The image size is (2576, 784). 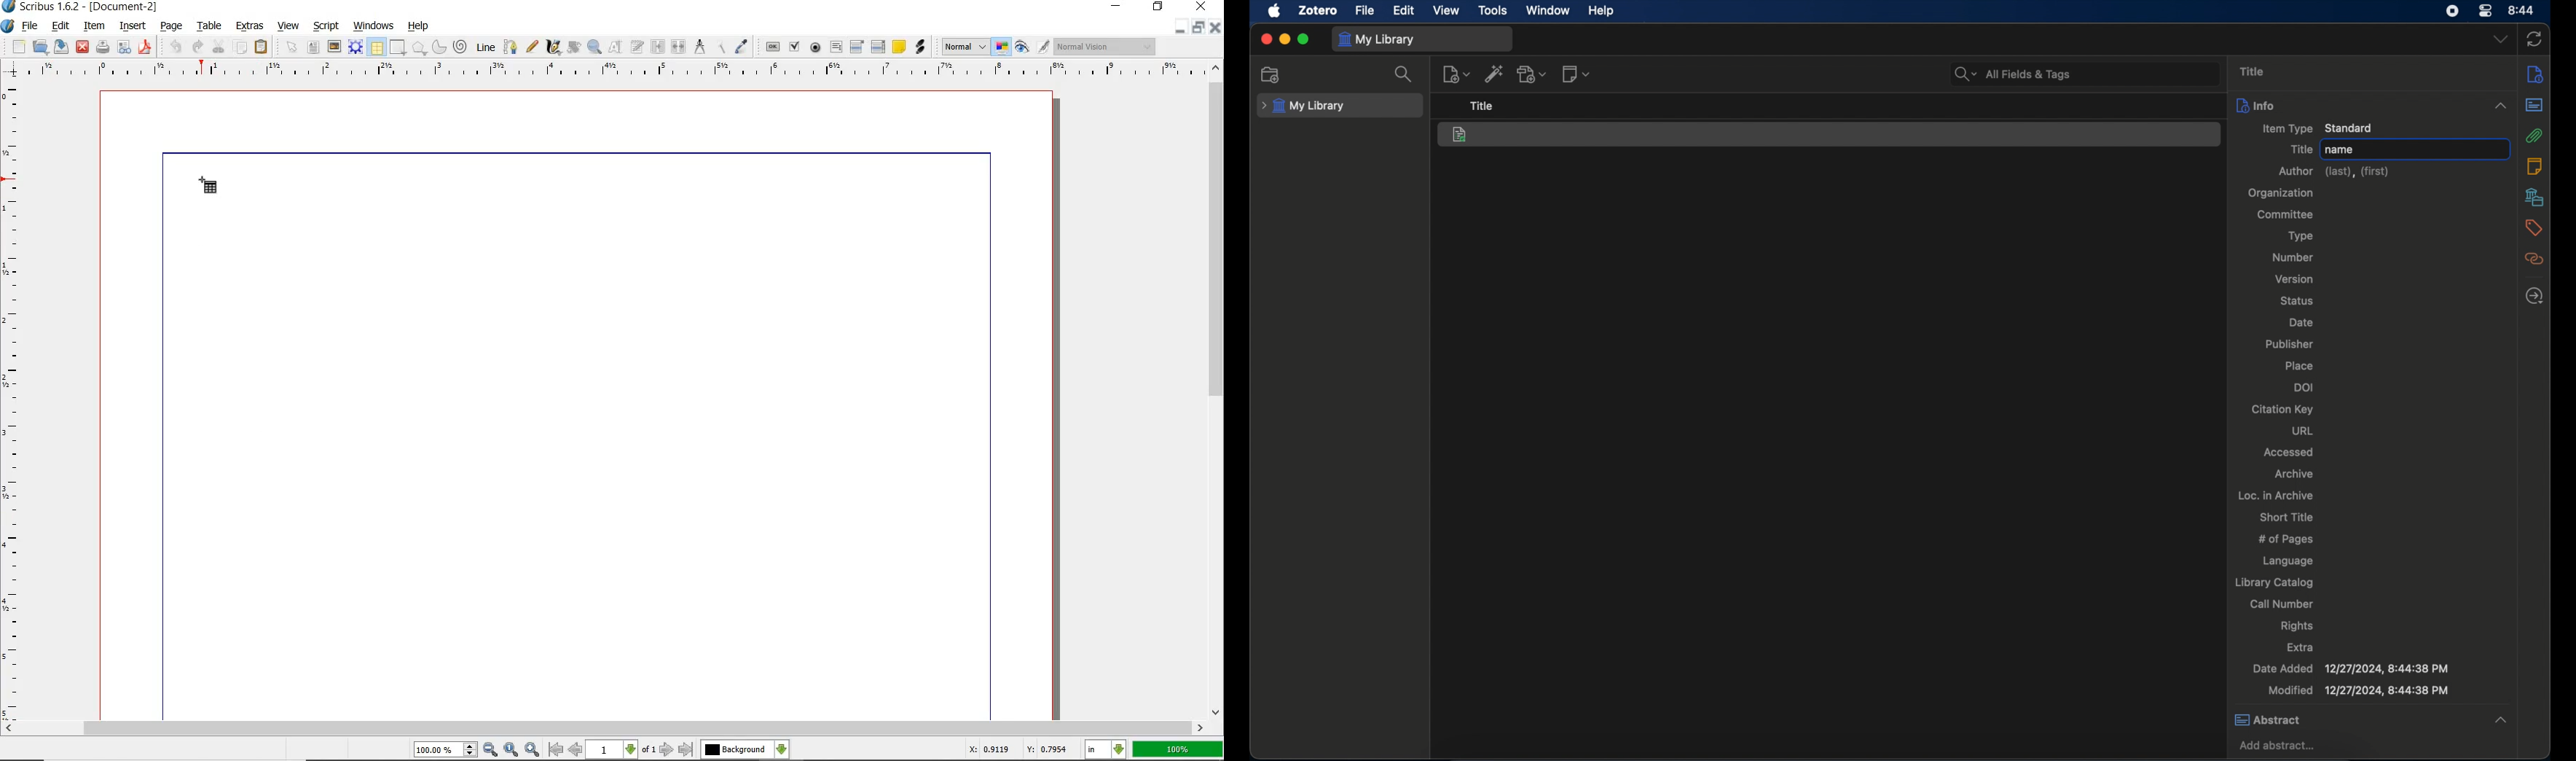 I want to click on file, so click(x=1364, y=11).